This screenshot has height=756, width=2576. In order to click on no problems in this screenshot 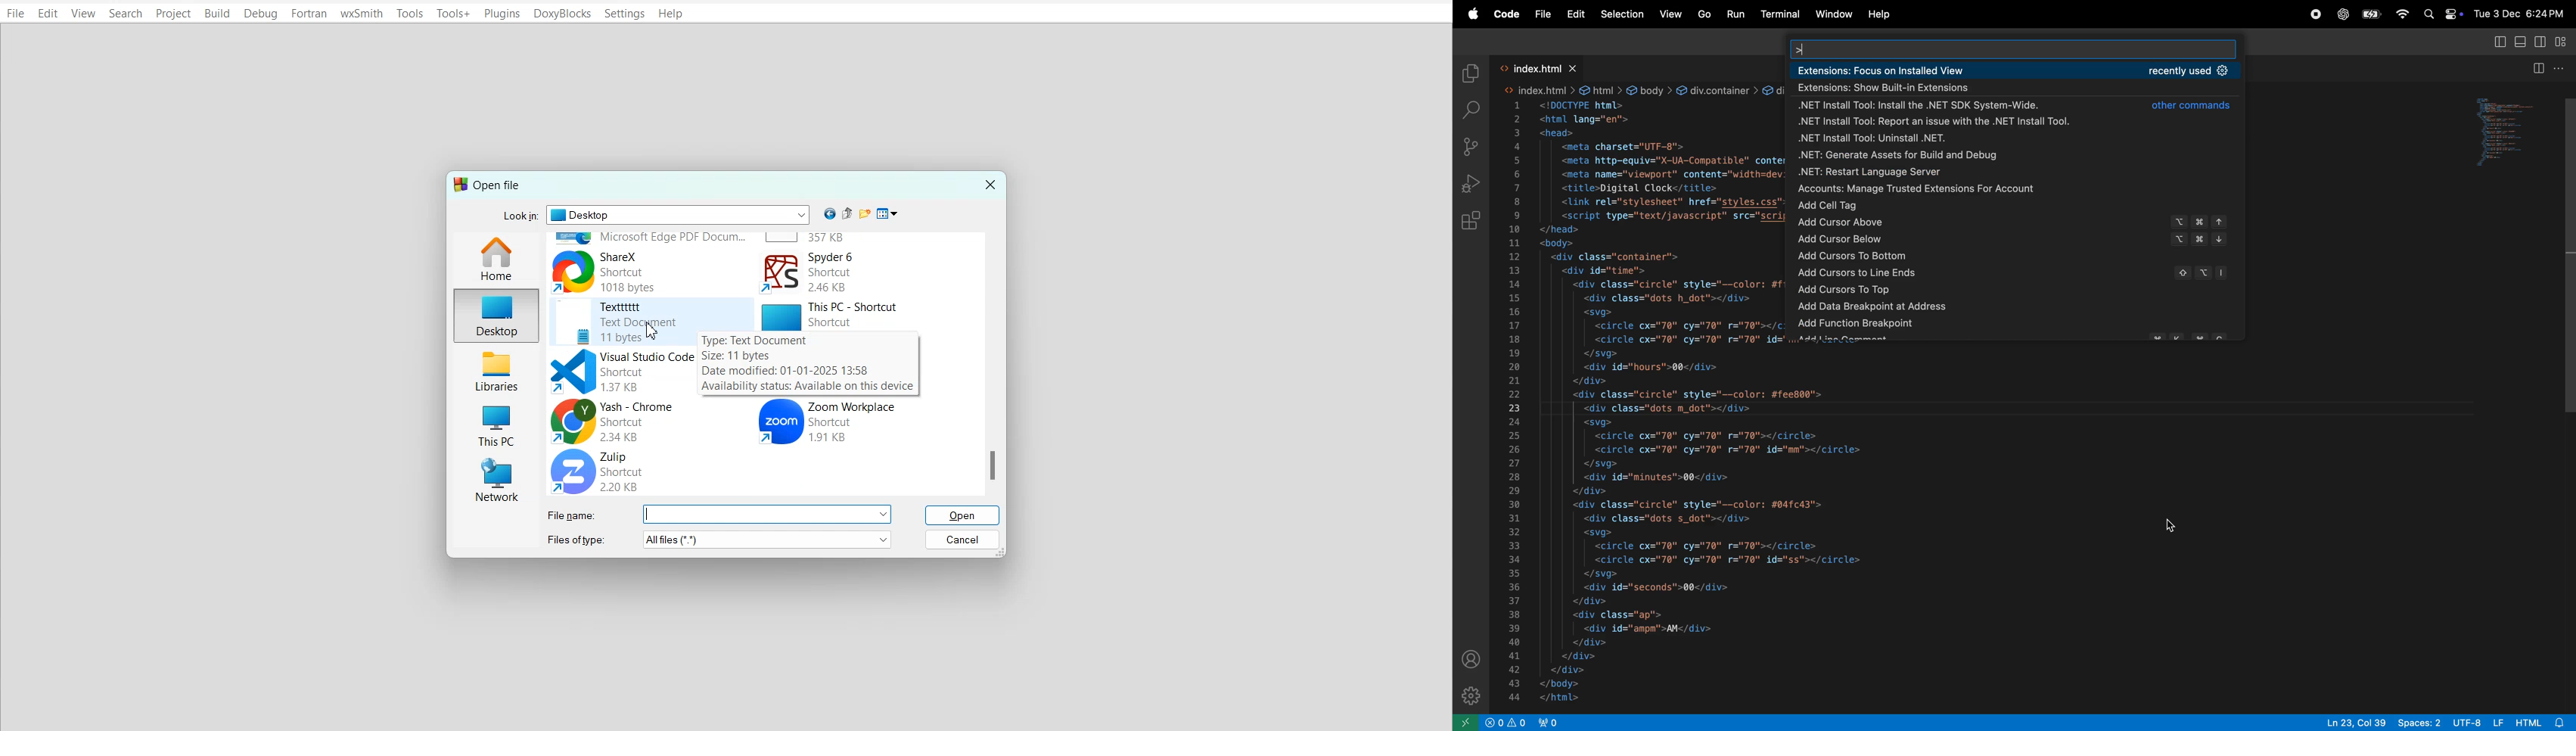, I will do `click(1509, 723)`.